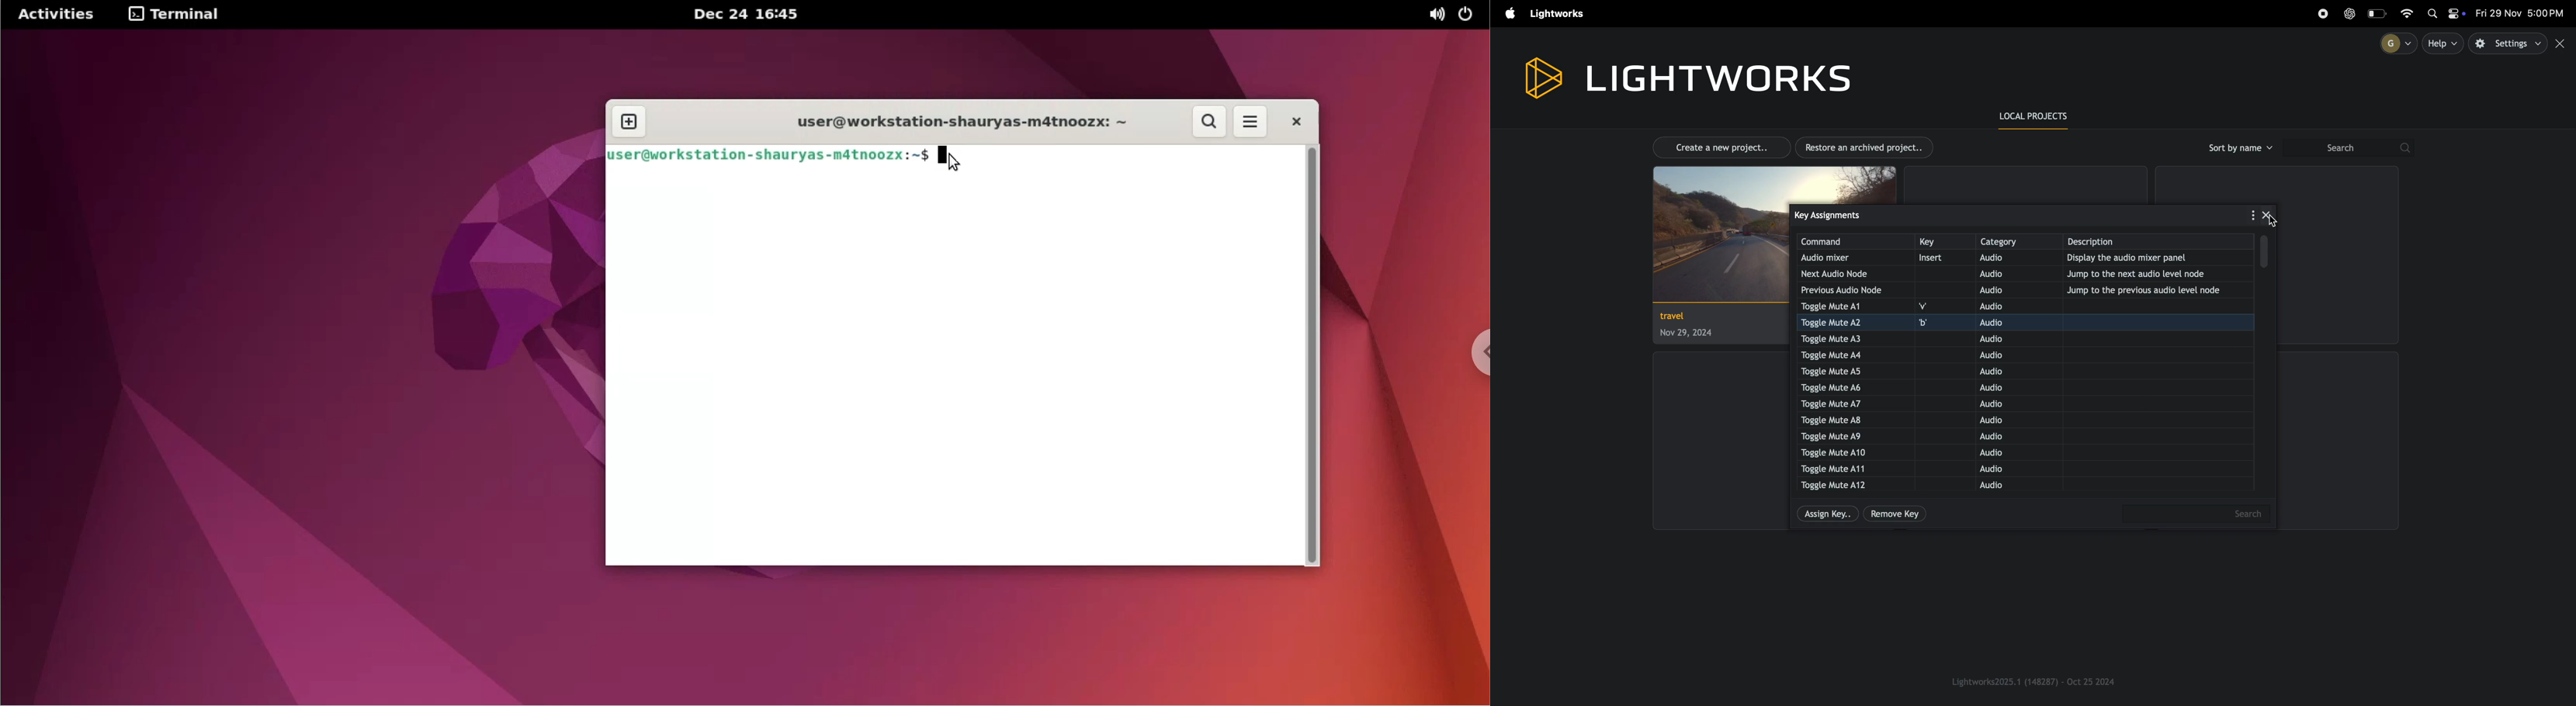 The width and height of the screenshot is (2576, 728). I want to click on command, so click(1855, 241).